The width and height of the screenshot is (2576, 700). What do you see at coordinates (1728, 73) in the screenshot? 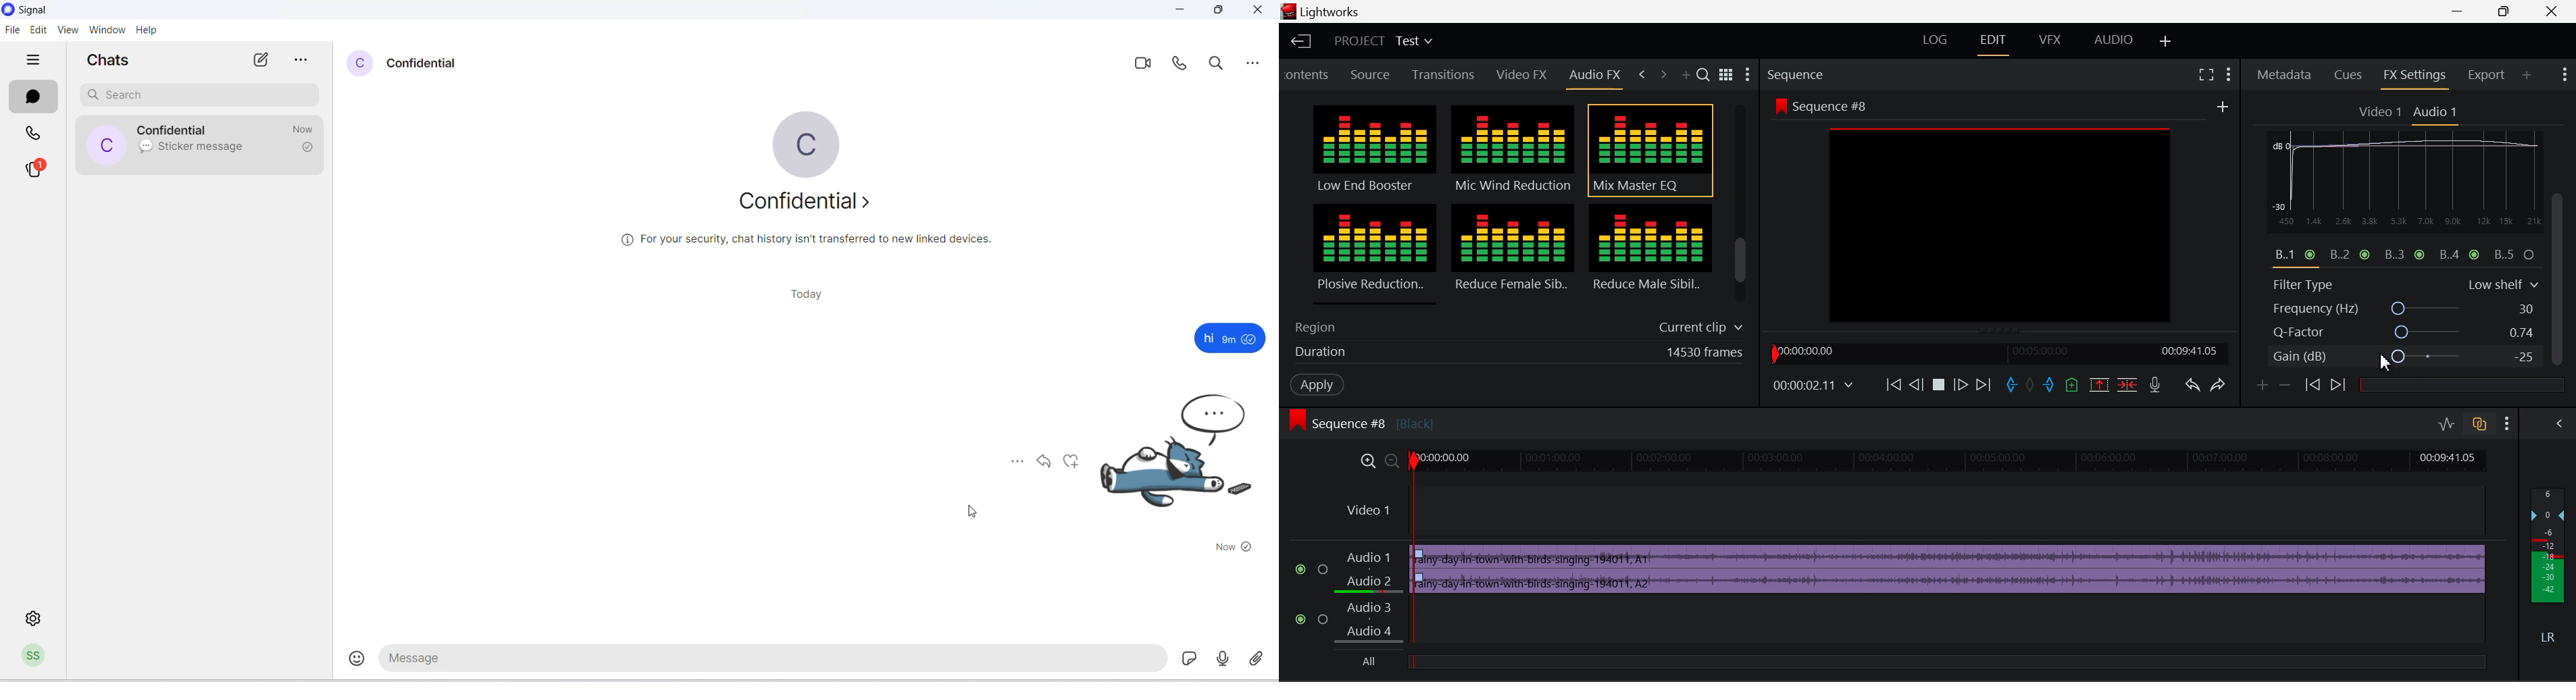
I see `Toggle between title and list view` at bounding box center [1728, 73].